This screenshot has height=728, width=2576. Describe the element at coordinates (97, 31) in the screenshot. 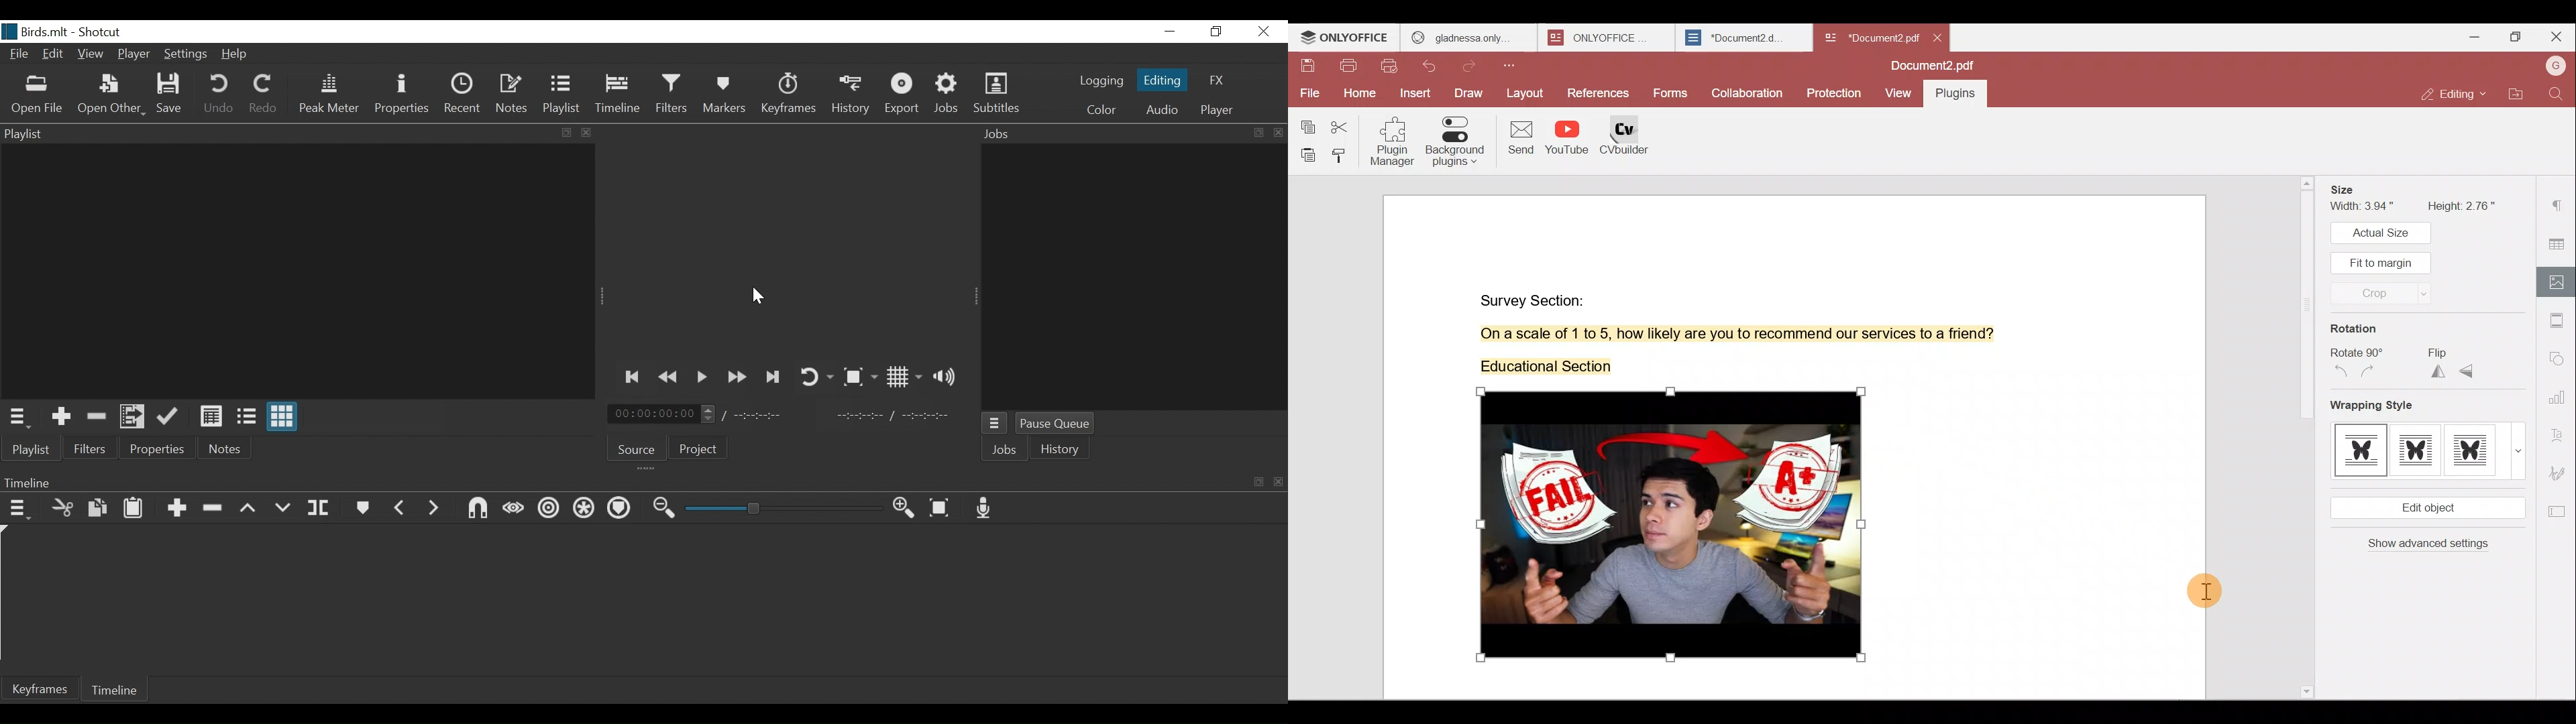

I see `Shotcut` at that location.